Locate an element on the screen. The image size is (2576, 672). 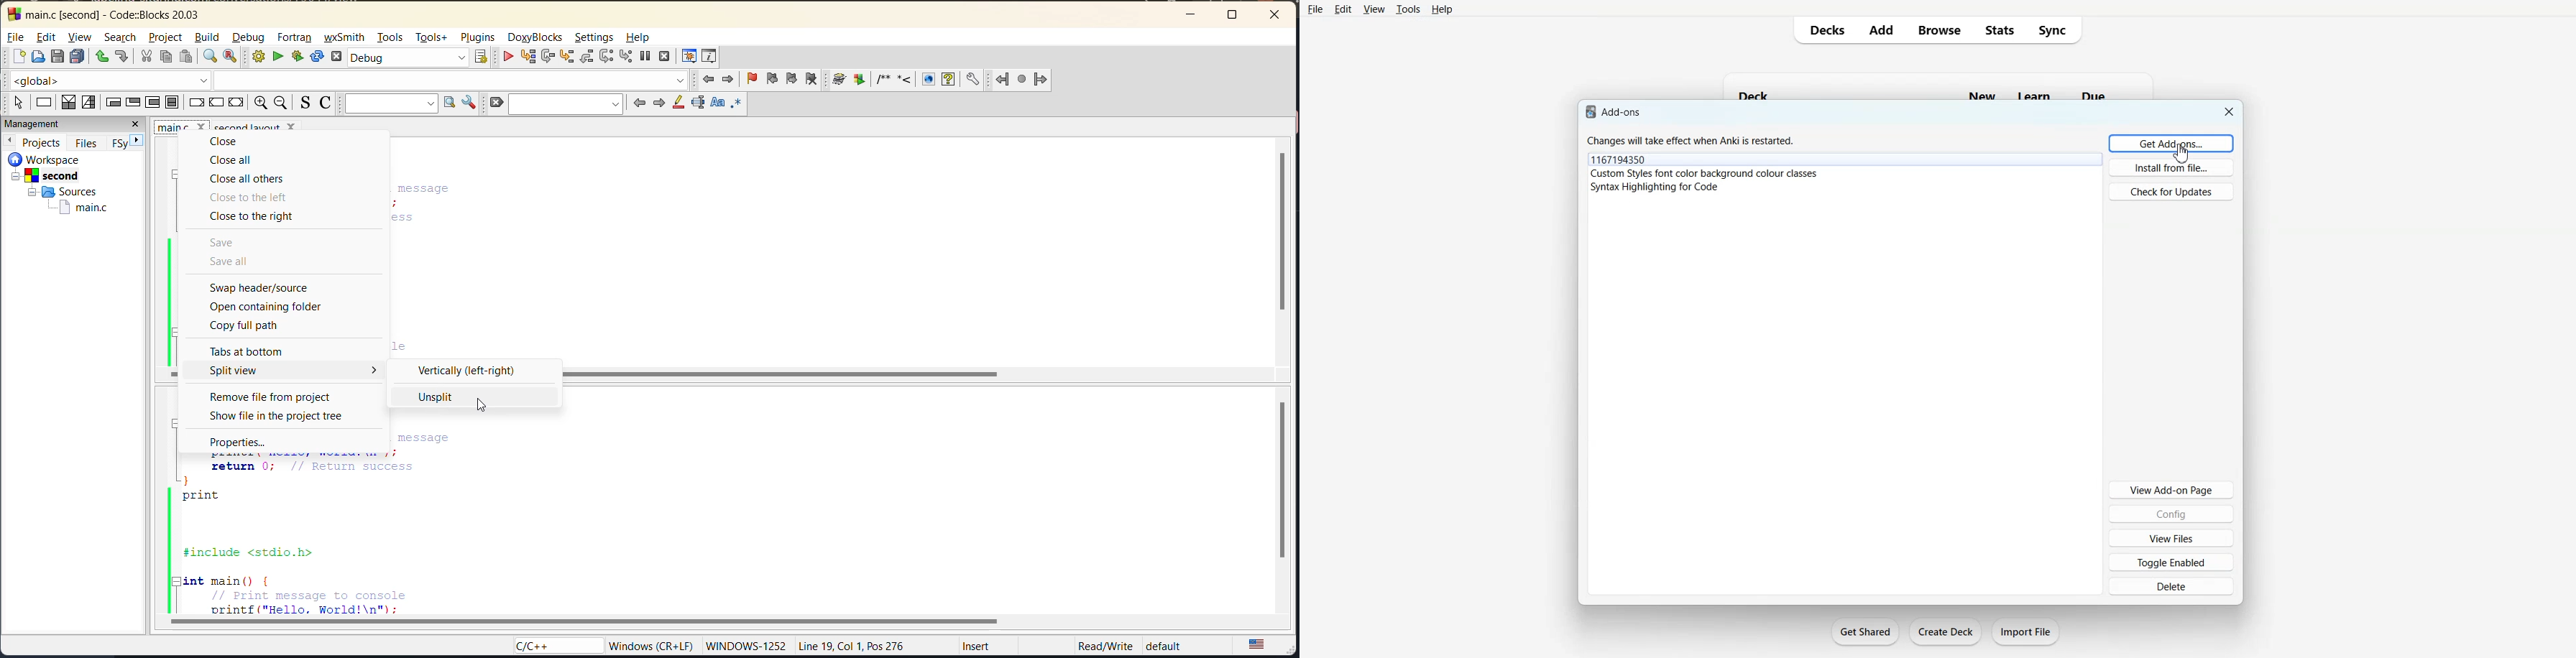
split view is located at coordinates (242, 370).